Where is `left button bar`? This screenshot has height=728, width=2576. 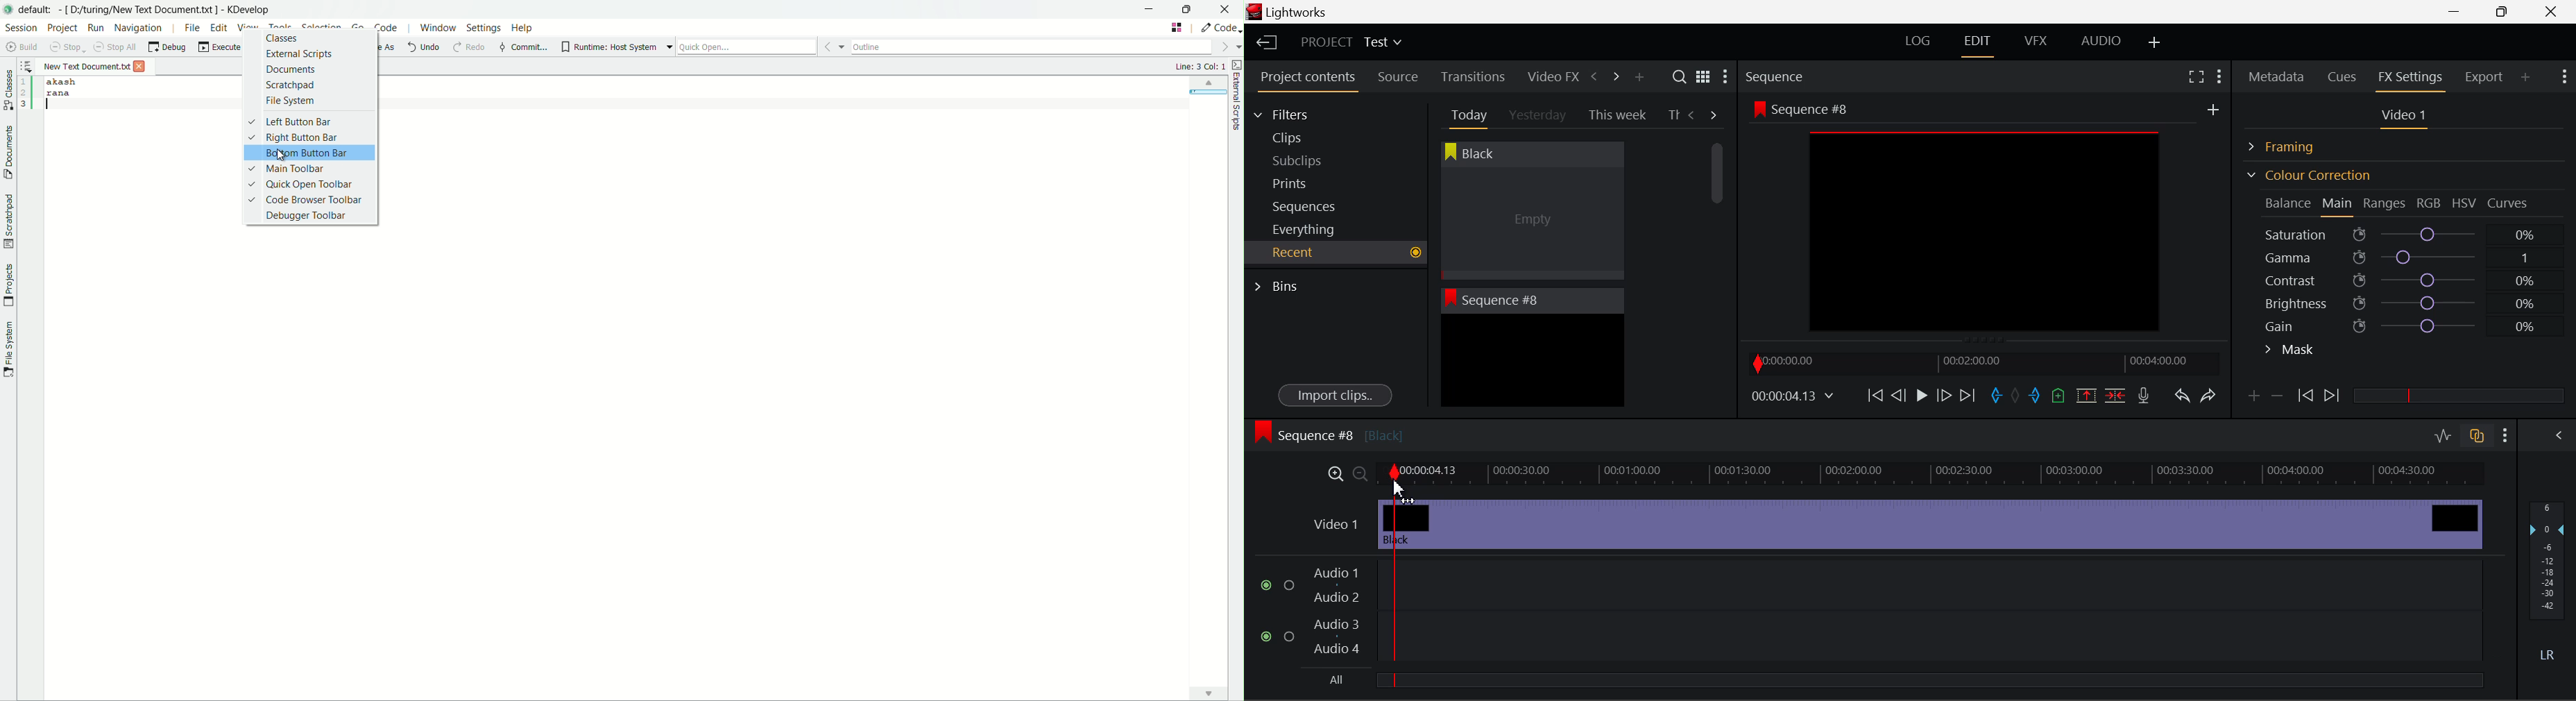
left button bar is located at coordinates (288, 121).